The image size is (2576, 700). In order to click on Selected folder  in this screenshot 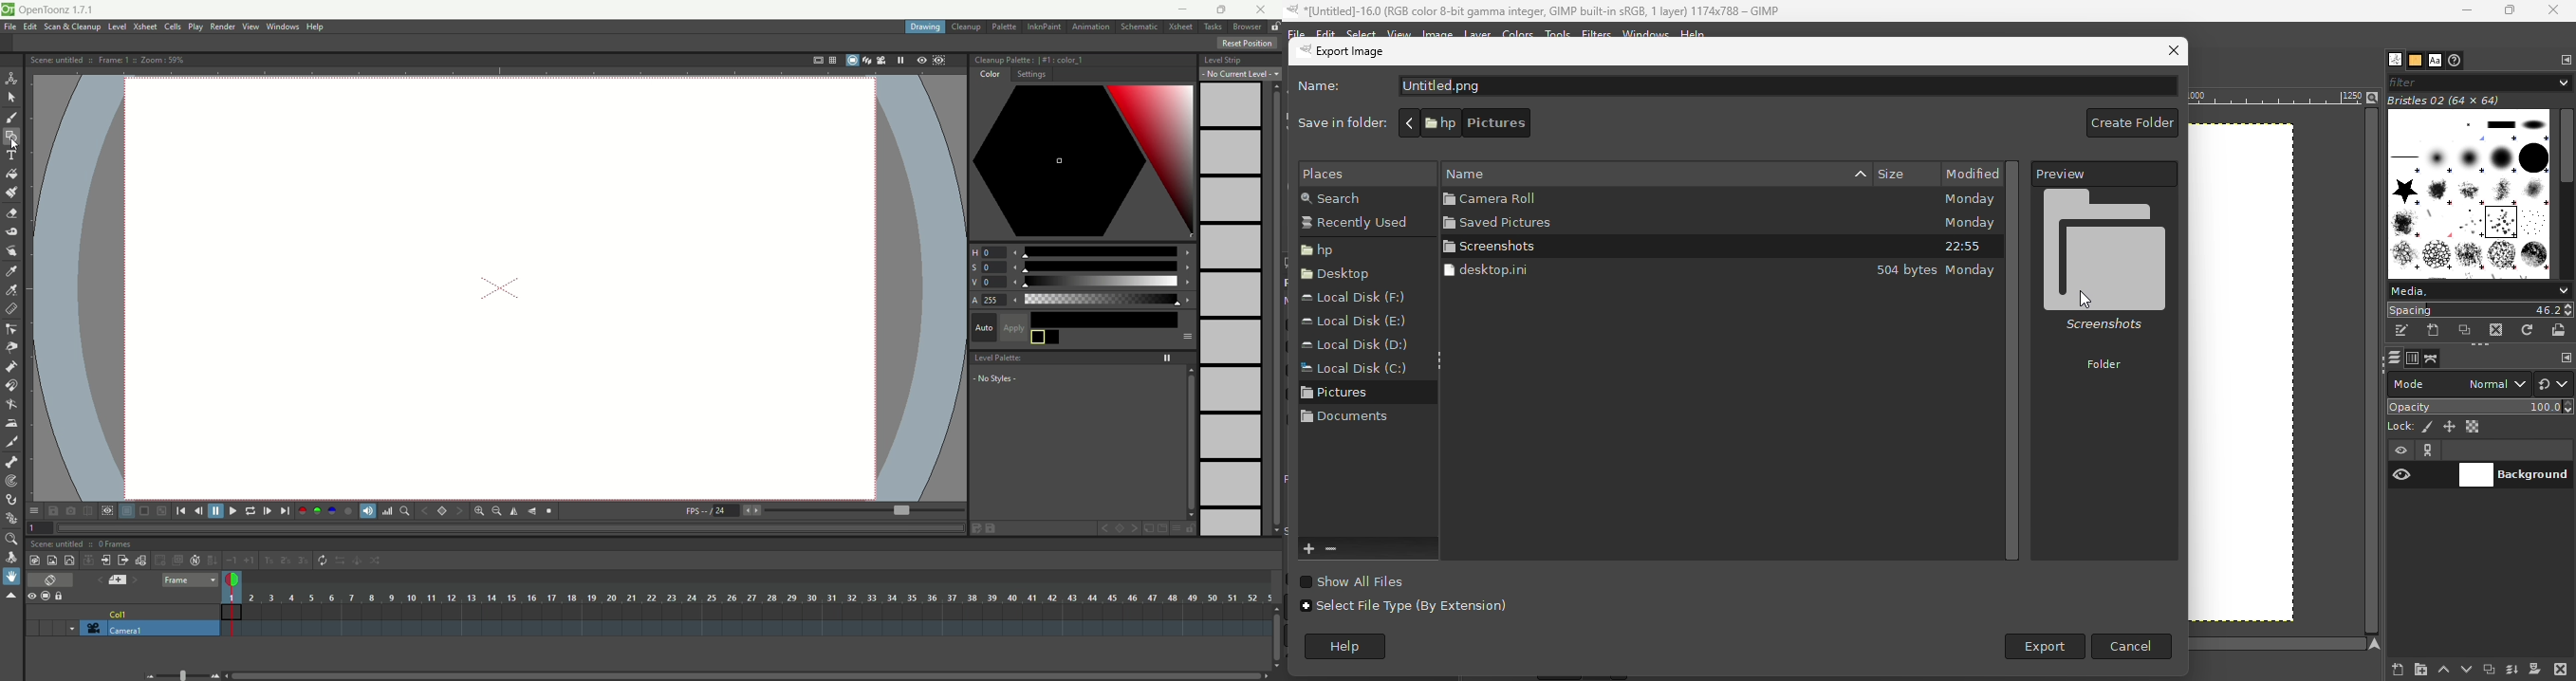, I will do `click(2105, 285)`.